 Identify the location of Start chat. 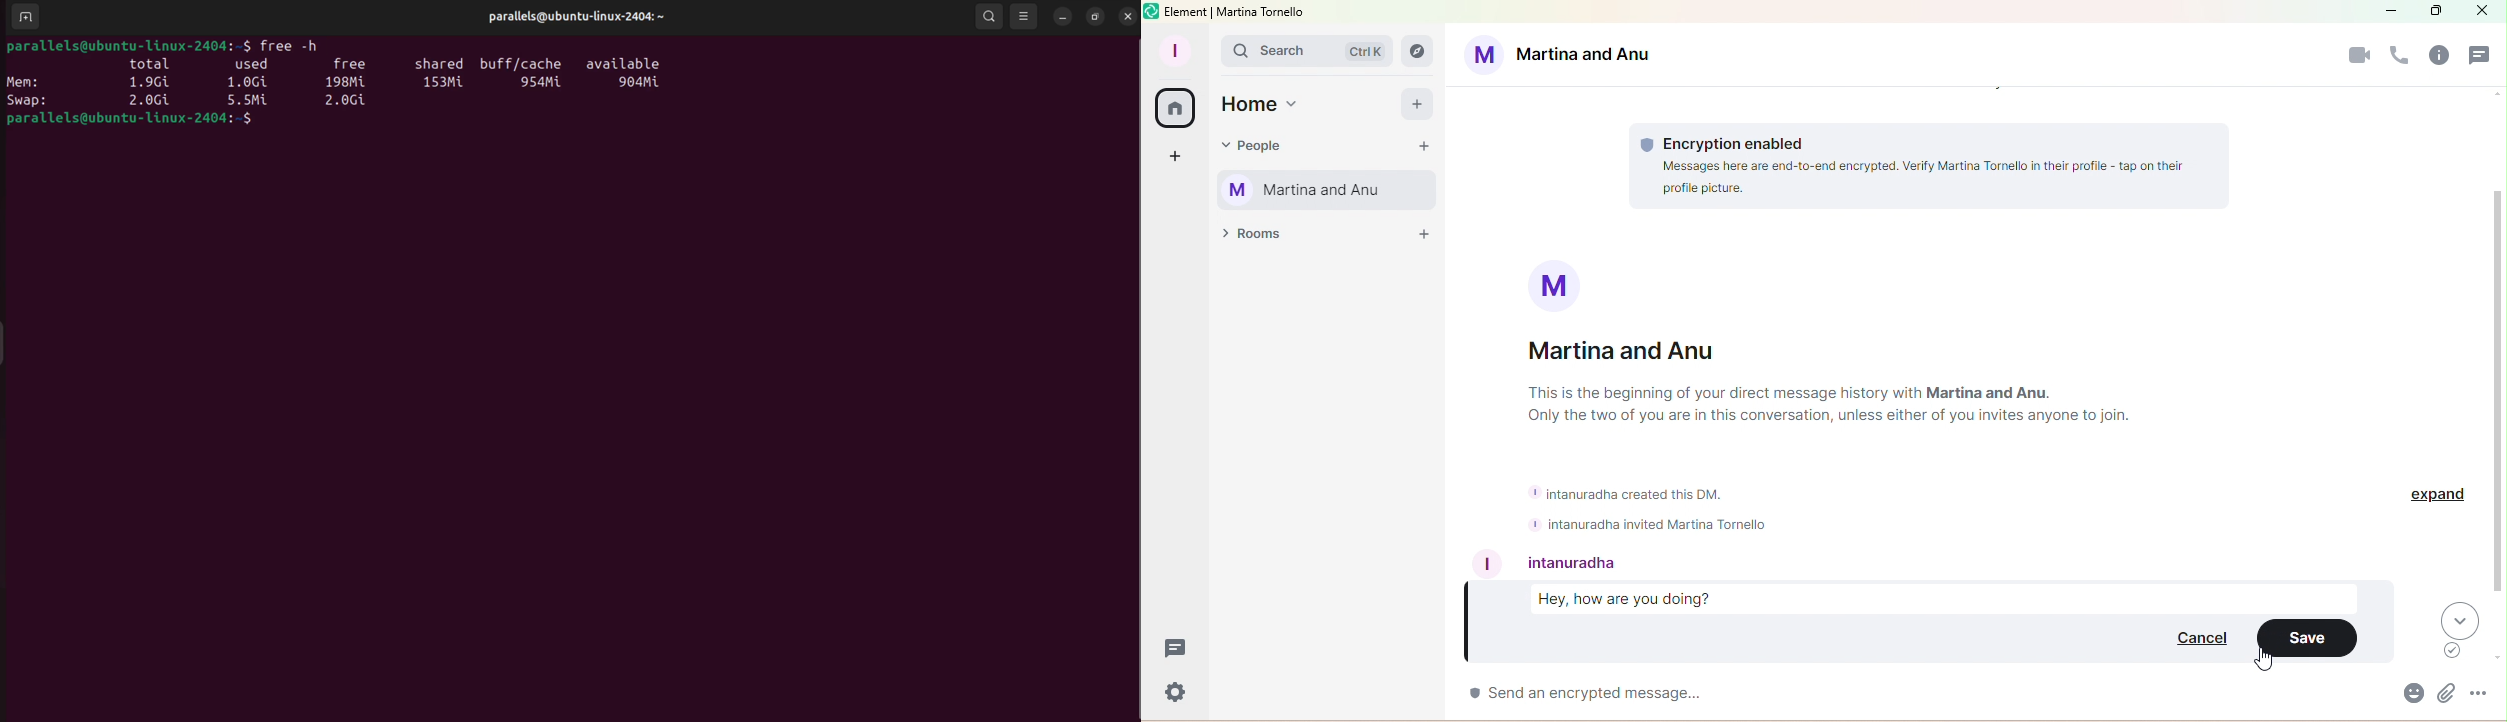
(1423, 147).